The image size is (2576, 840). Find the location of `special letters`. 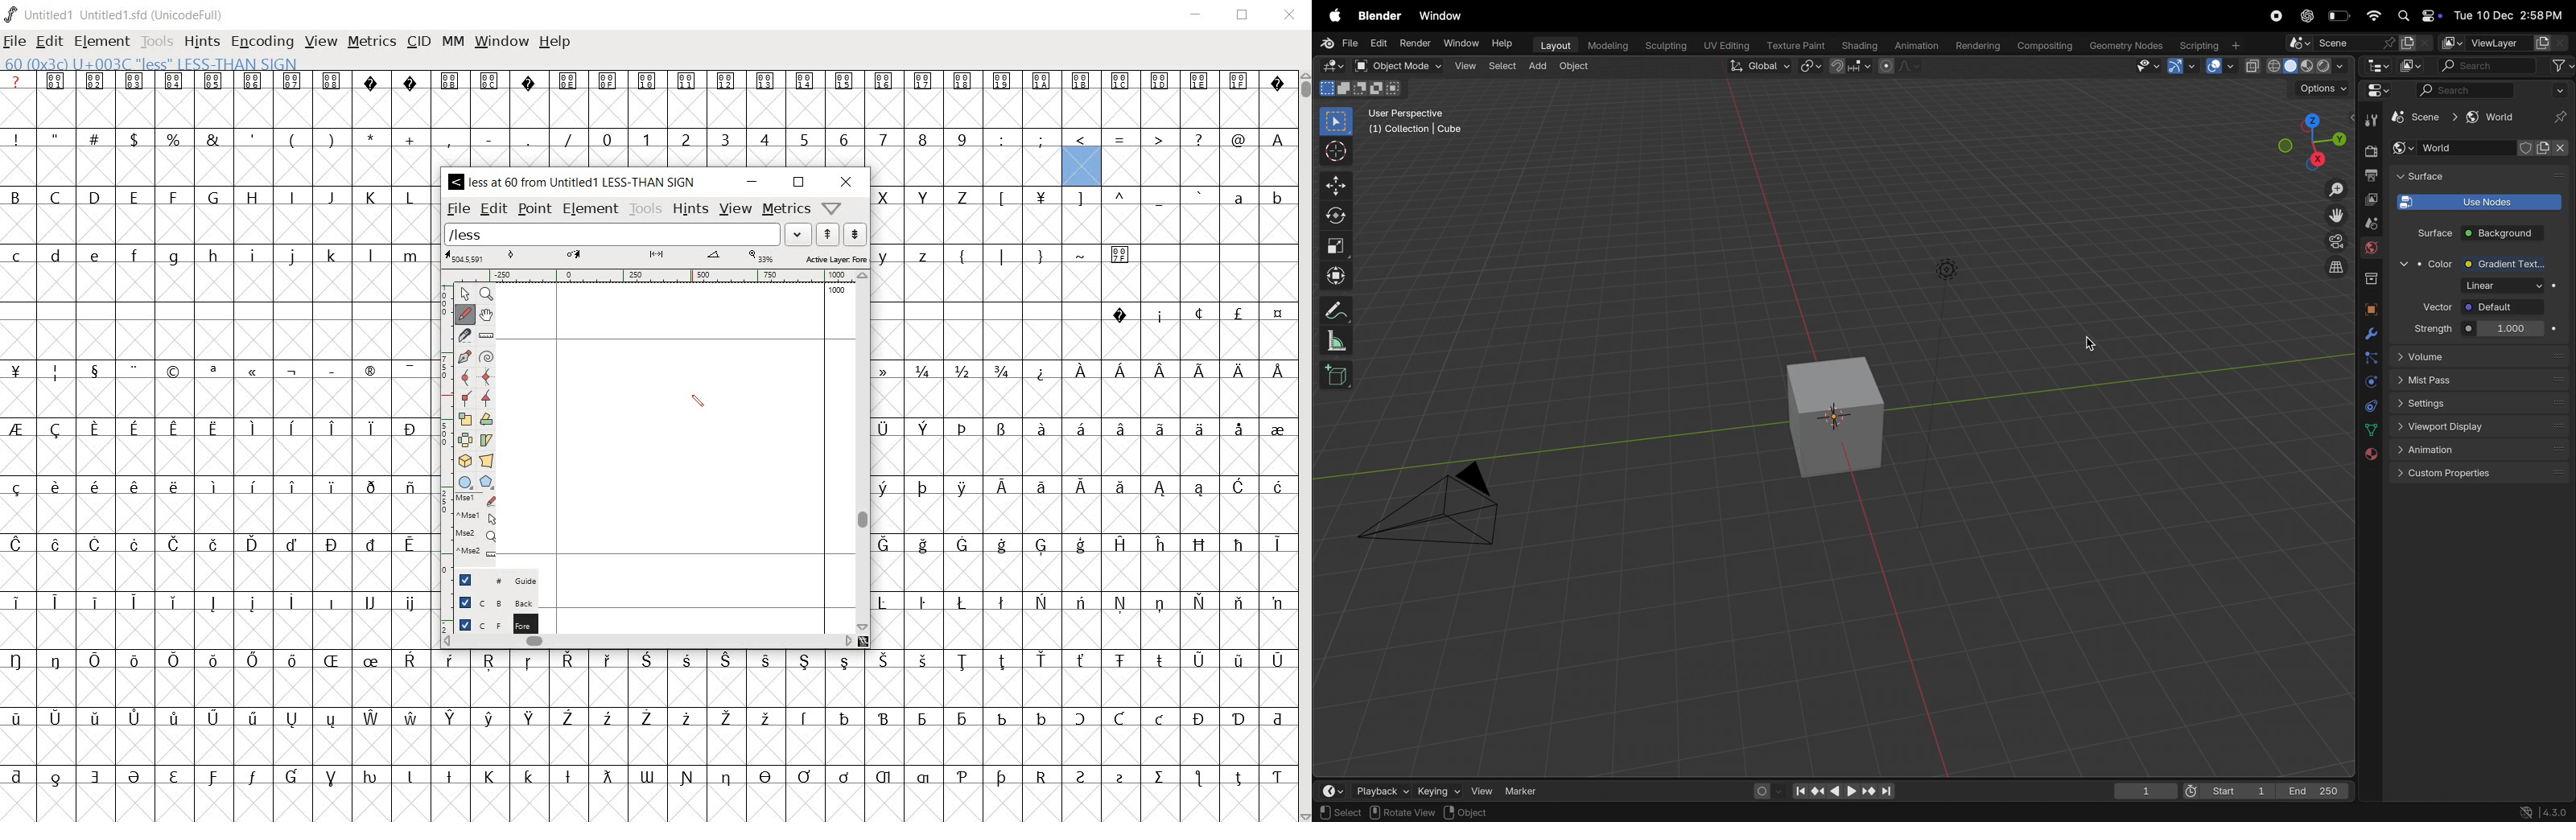

special letters is located at coordinates (223, 428).